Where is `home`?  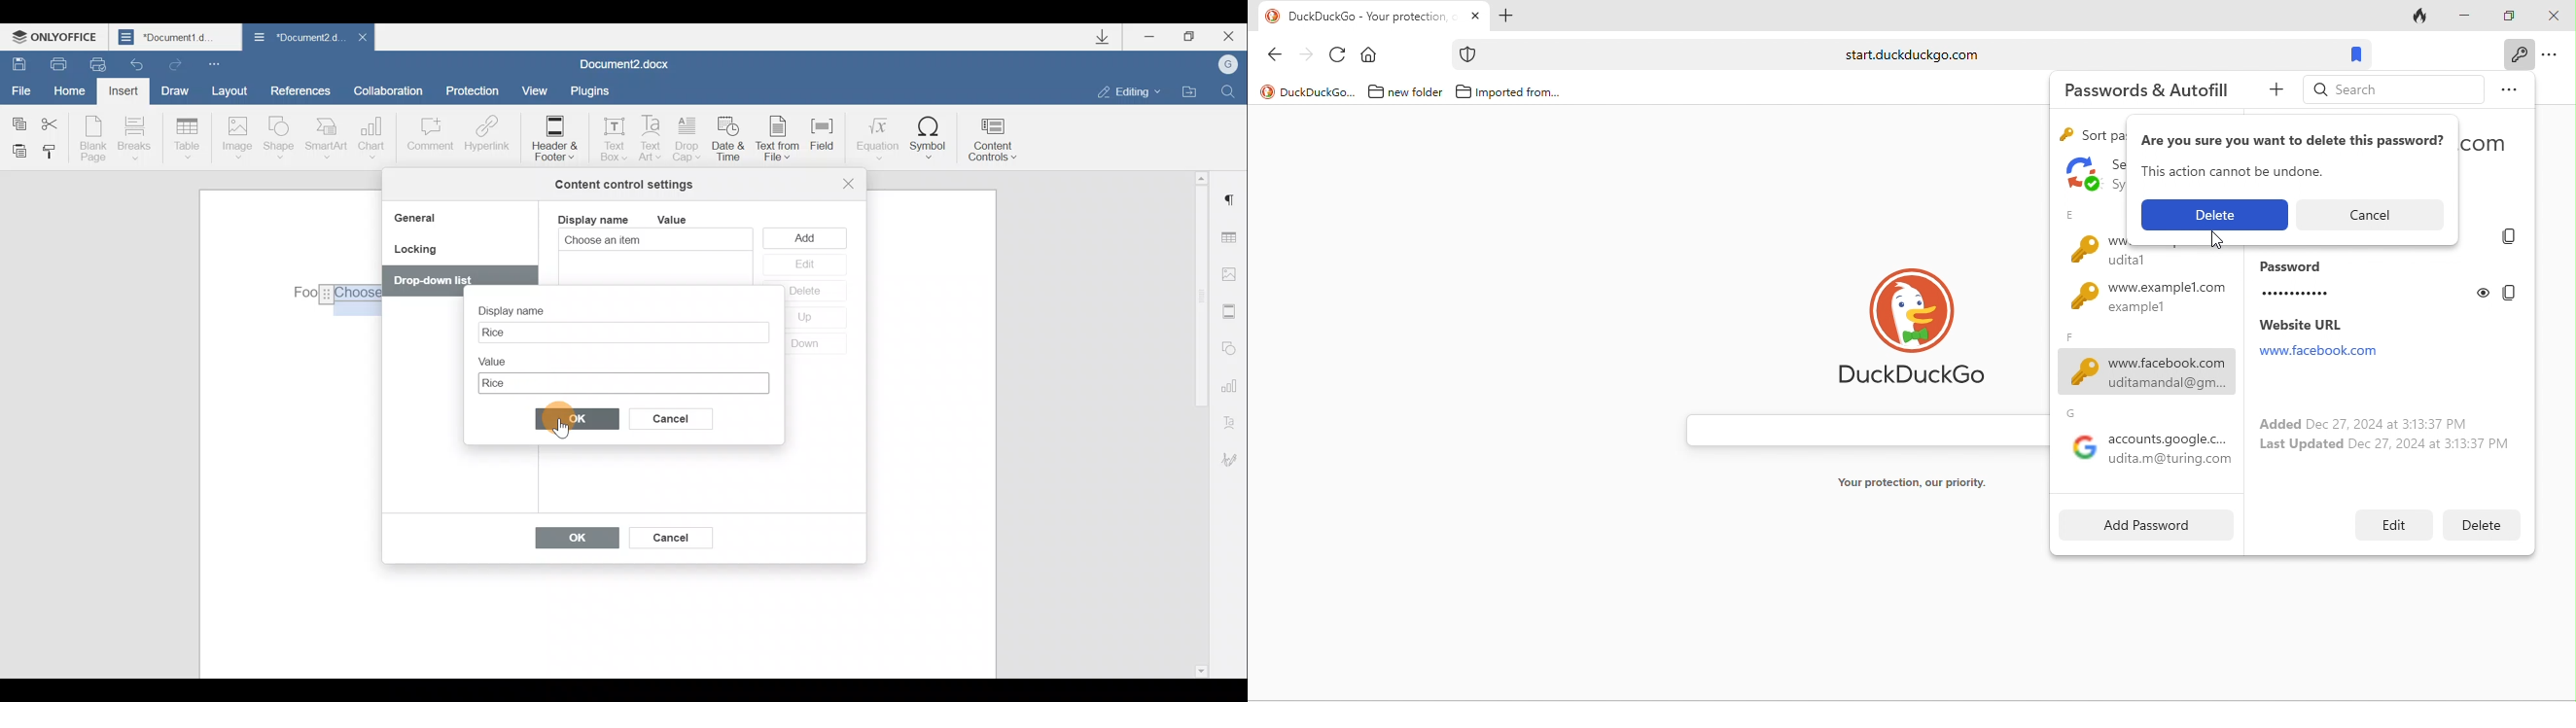 home is located at coordinates (1371, 56).